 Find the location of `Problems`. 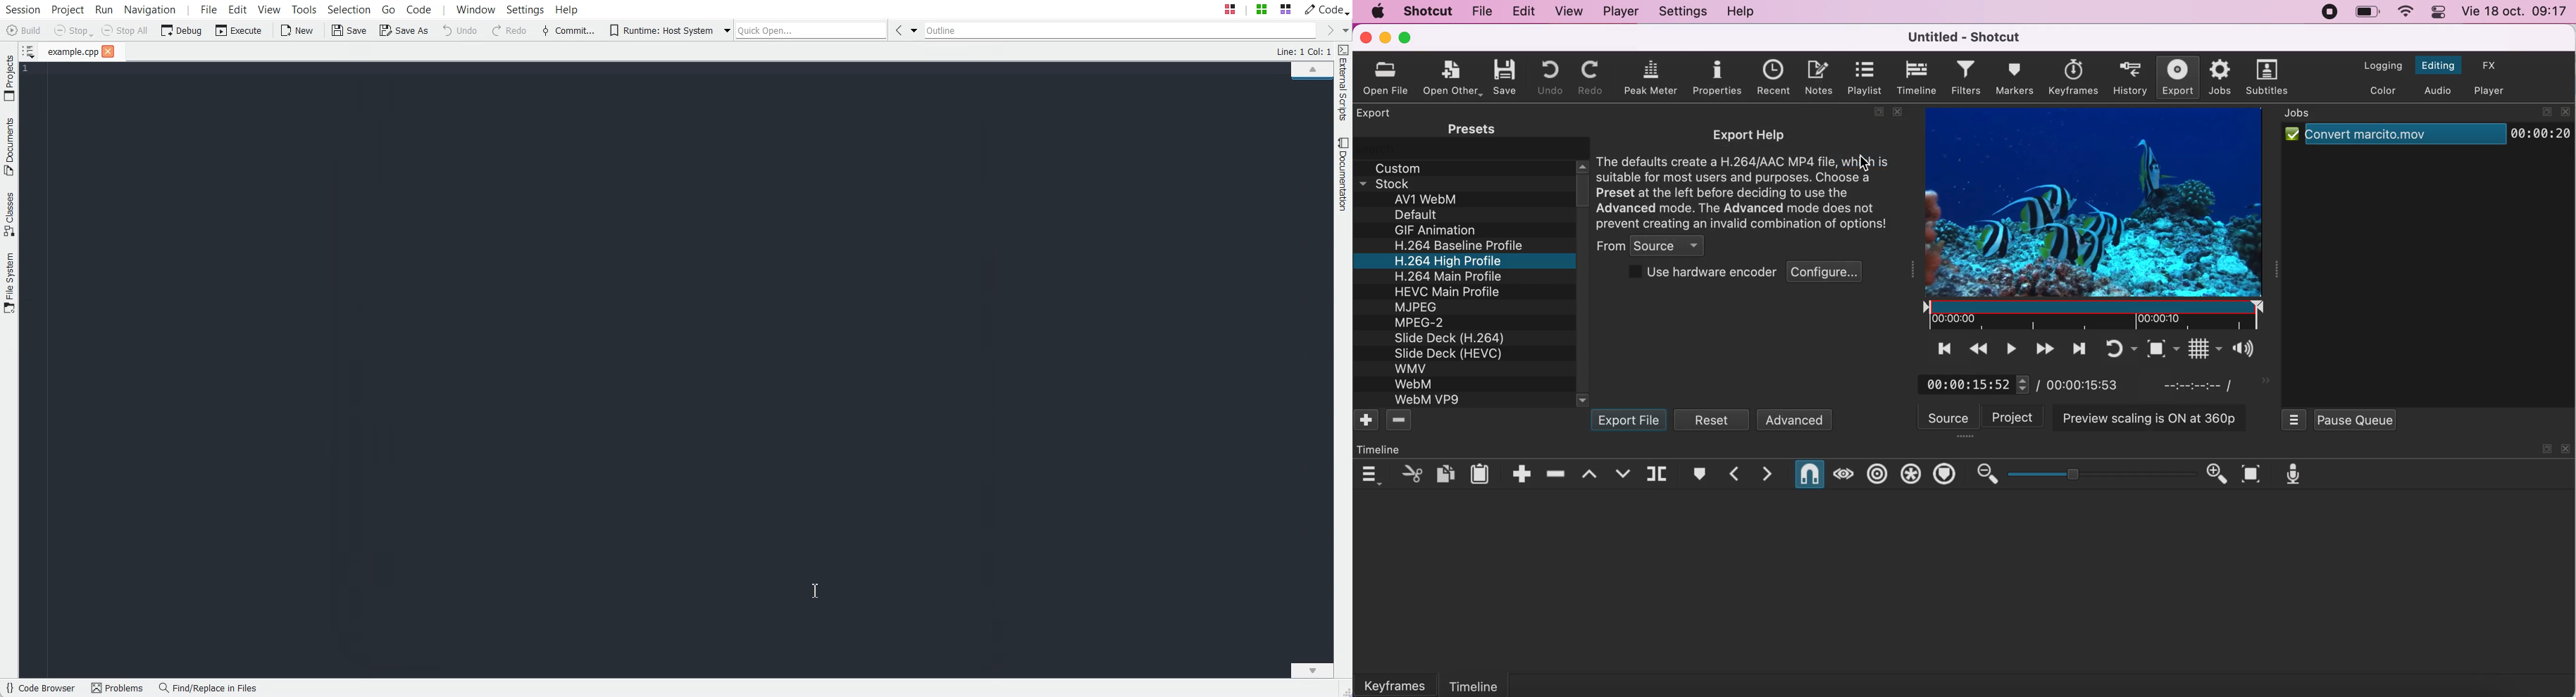

Problems is located at coordinates (120, 688).